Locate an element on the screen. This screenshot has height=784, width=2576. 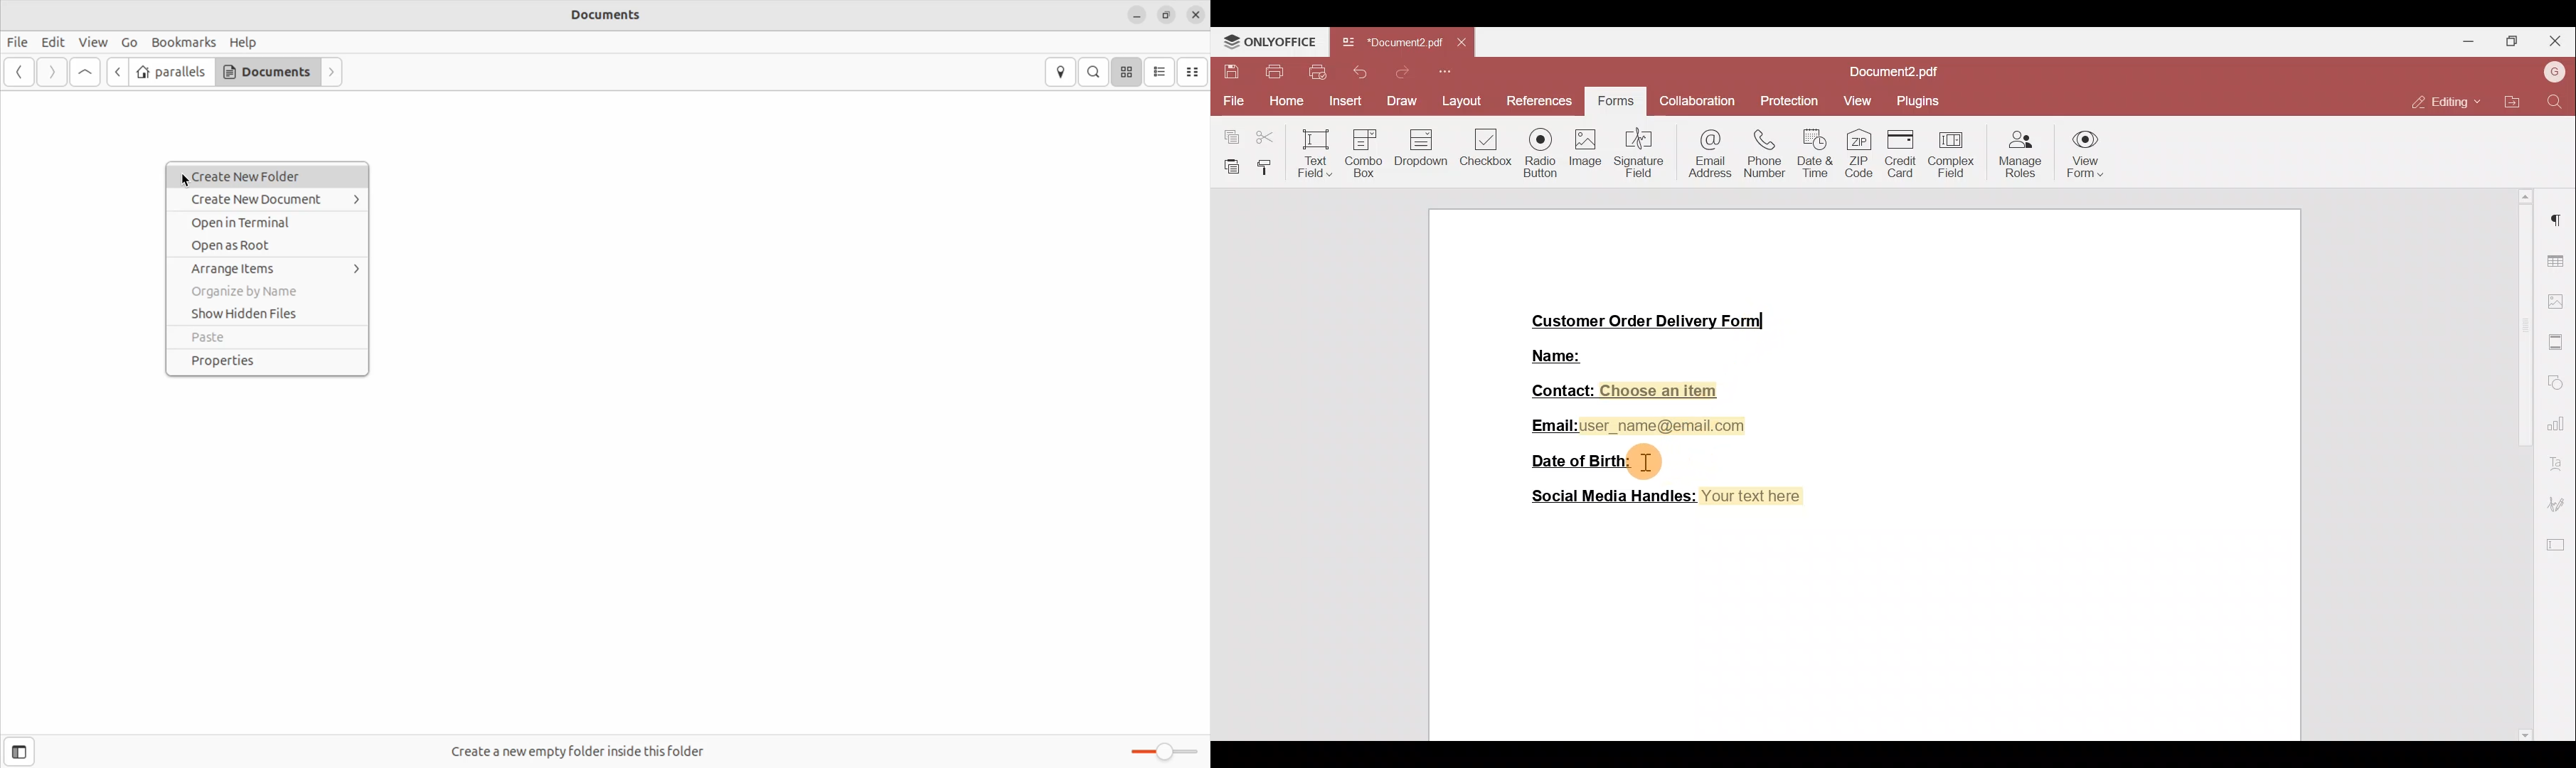
More settings is located at coordinates (2558, 342).